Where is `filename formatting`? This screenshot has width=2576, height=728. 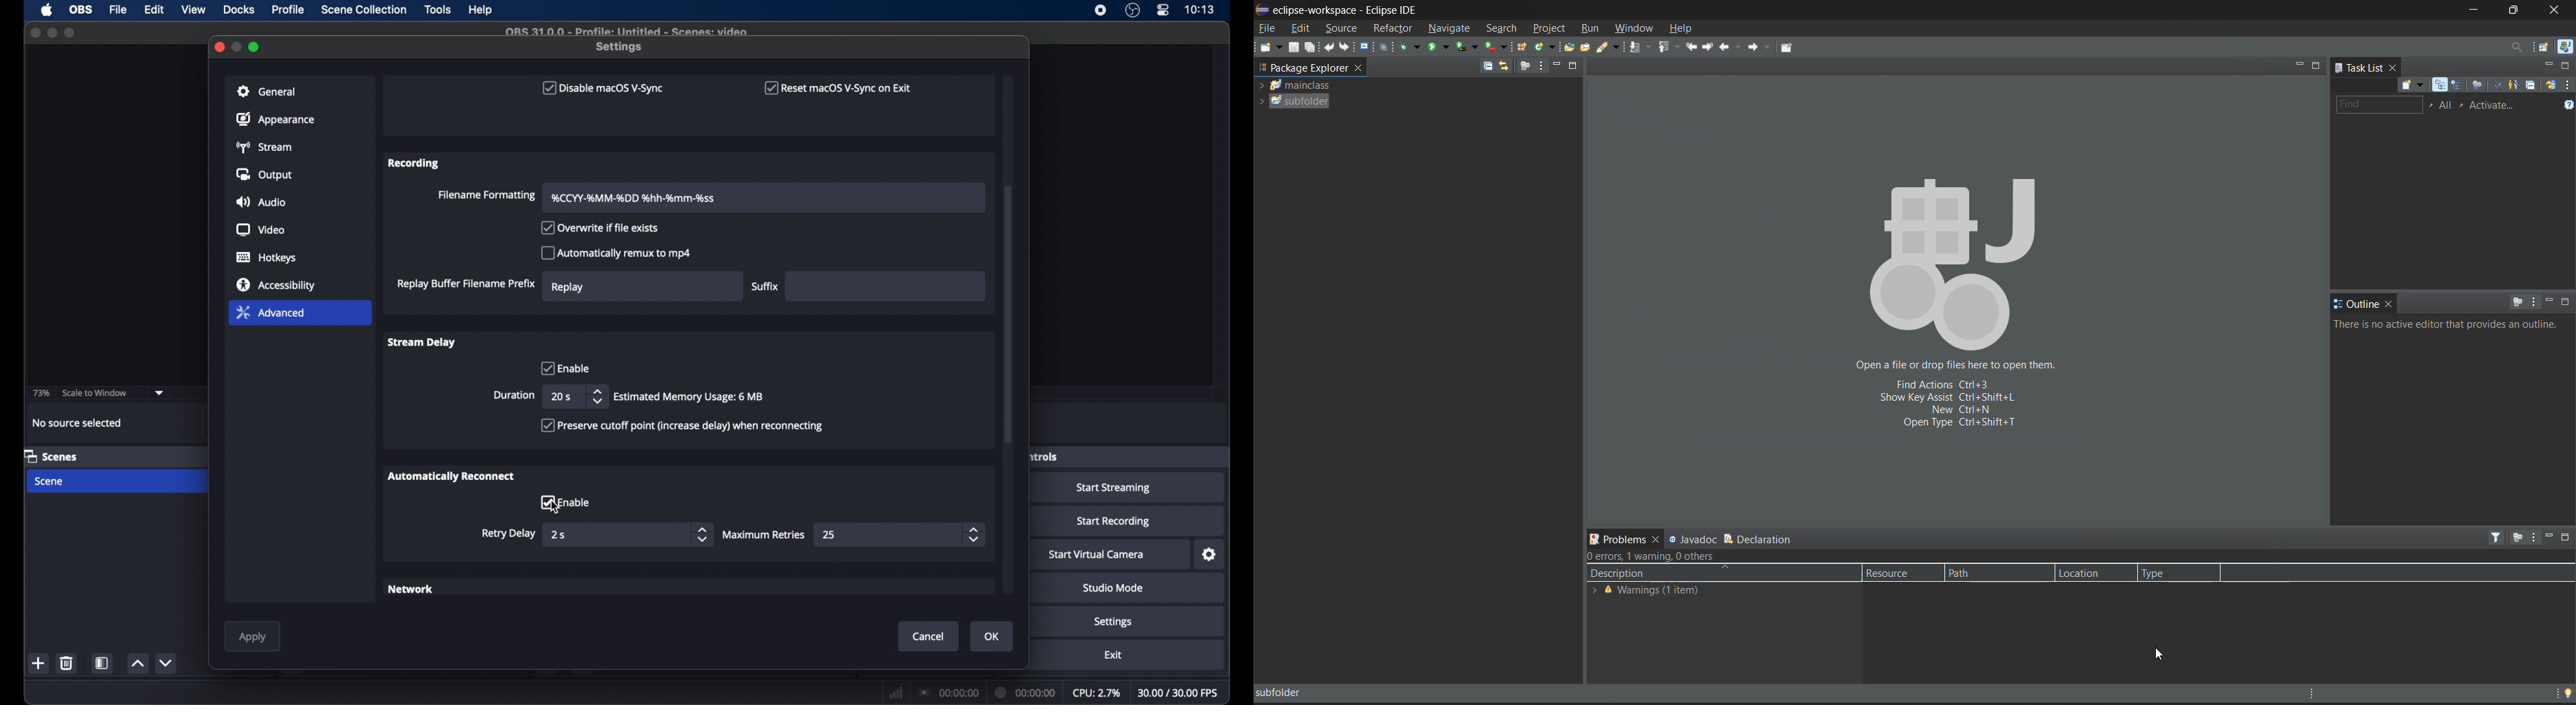
filename formatting is located at coordinates (485, 196).